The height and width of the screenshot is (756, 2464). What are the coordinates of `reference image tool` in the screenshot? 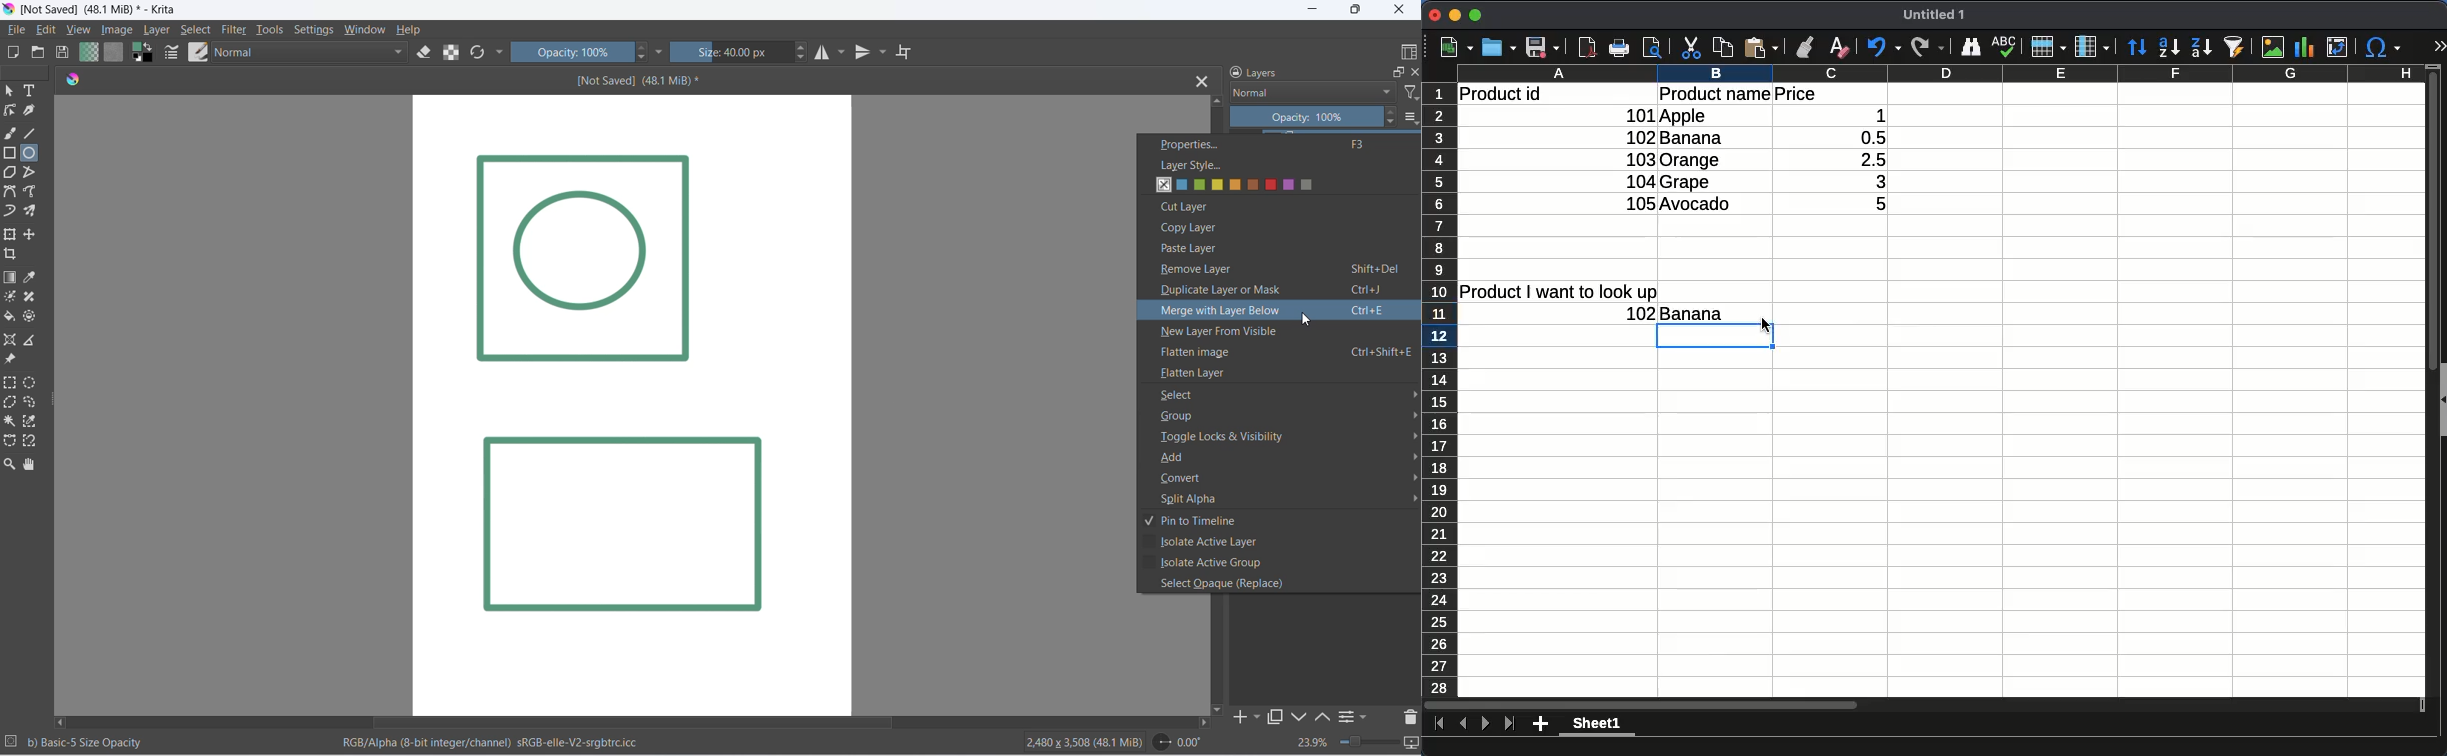 It's located at (13, 361).